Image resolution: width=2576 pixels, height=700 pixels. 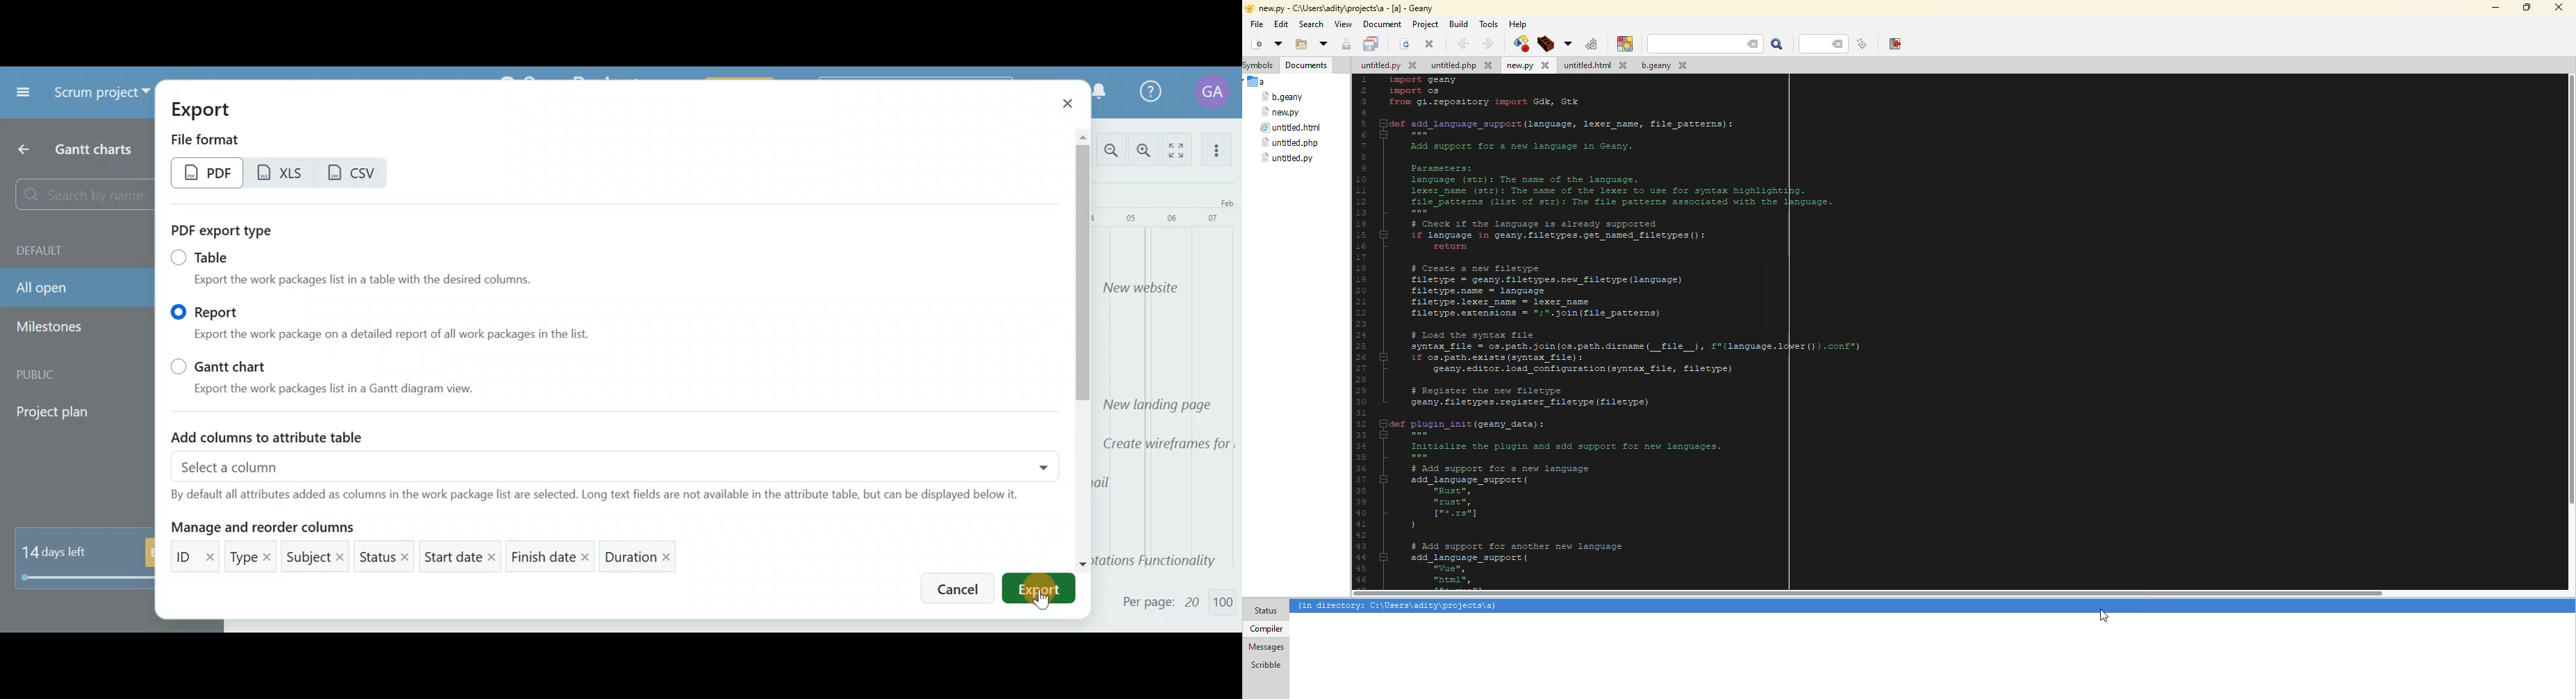 What do you see at coordinates (353, 173) in the screenshot?
I see `CSV` at bounding box center [353, 173].